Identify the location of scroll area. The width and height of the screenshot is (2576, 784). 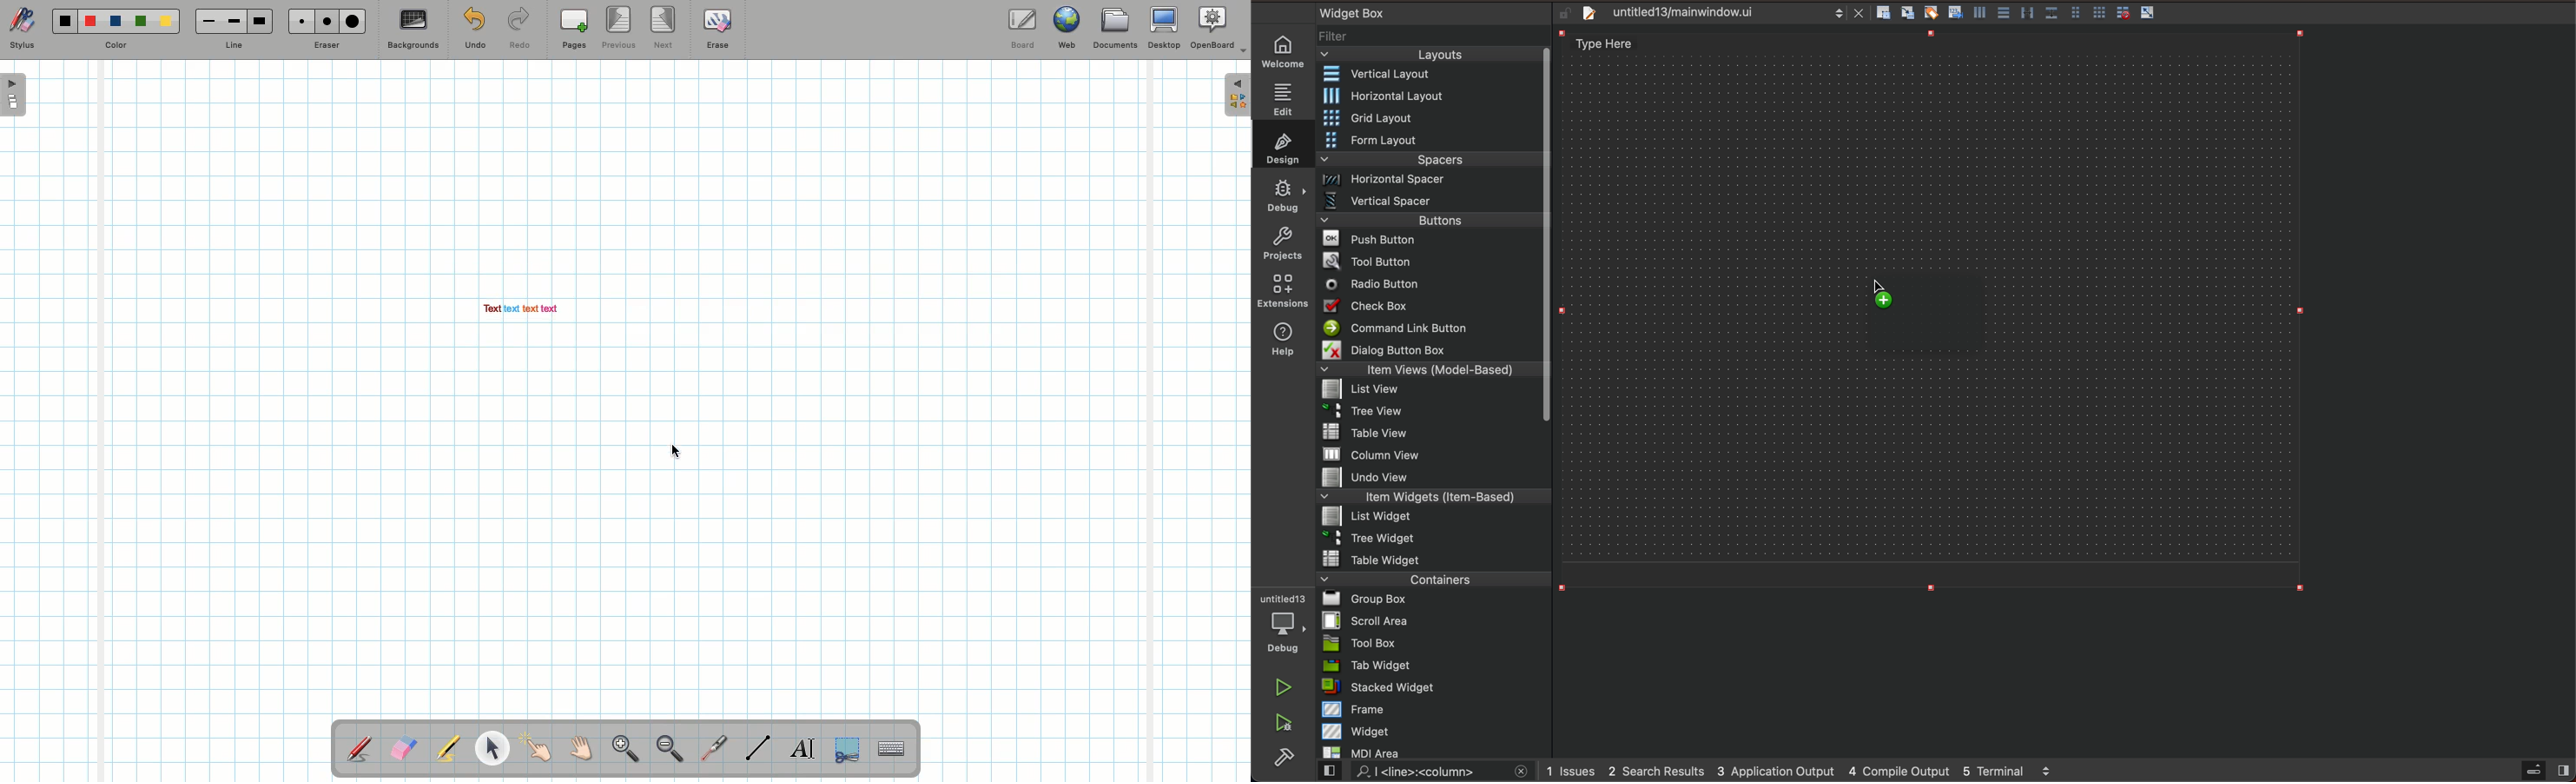
(1432, 620).